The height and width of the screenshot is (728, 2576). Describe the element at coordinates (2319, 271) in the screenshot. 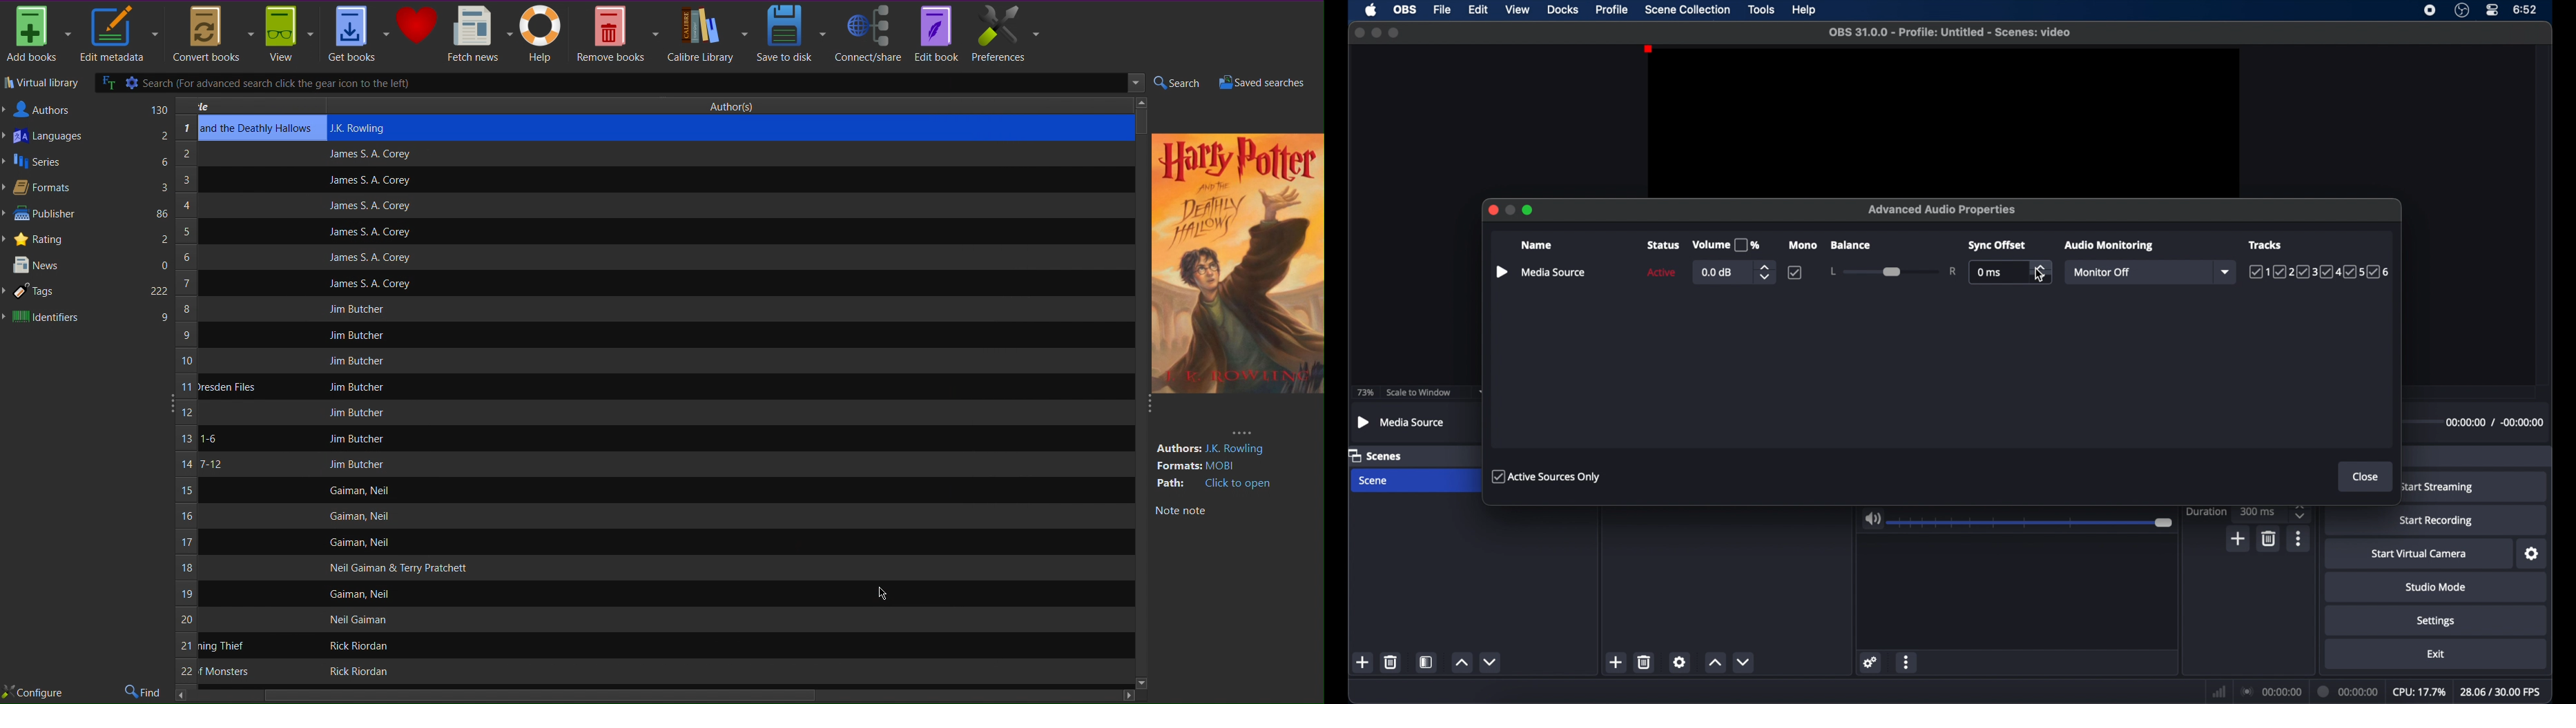

I see `tracks` at that location.